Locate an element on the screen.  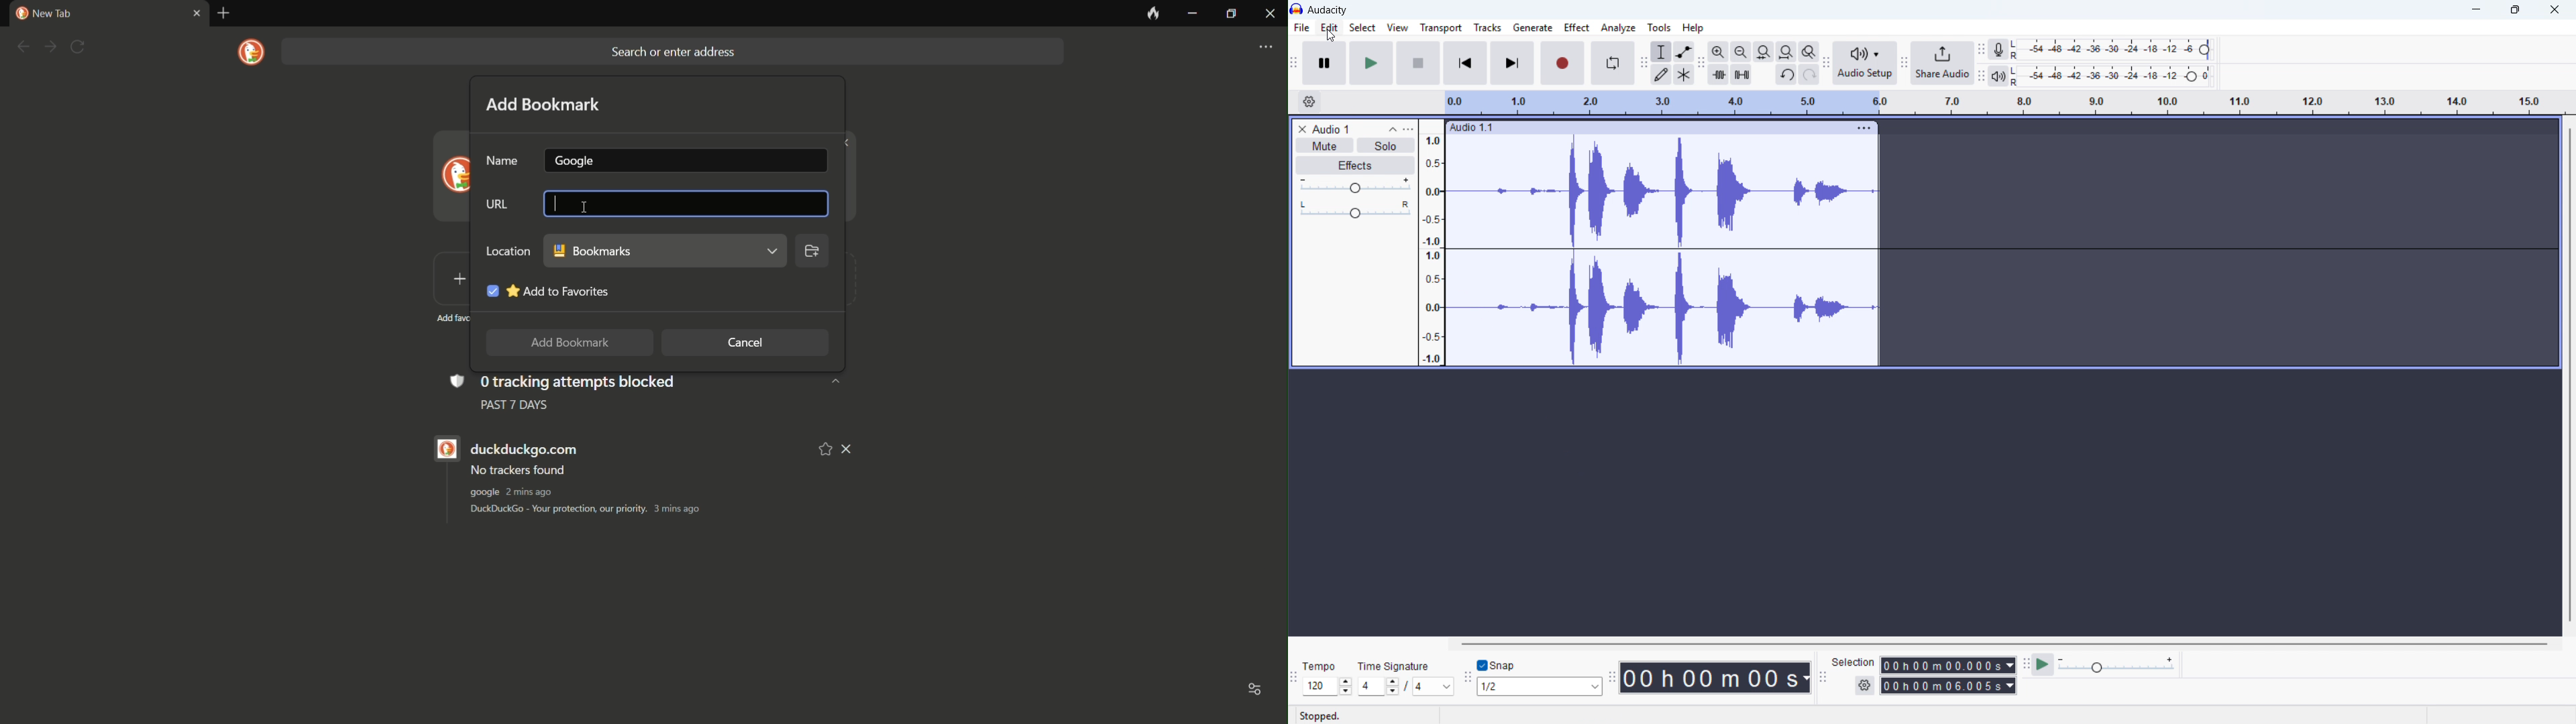
maximize is located at coordinates (2517, 10).